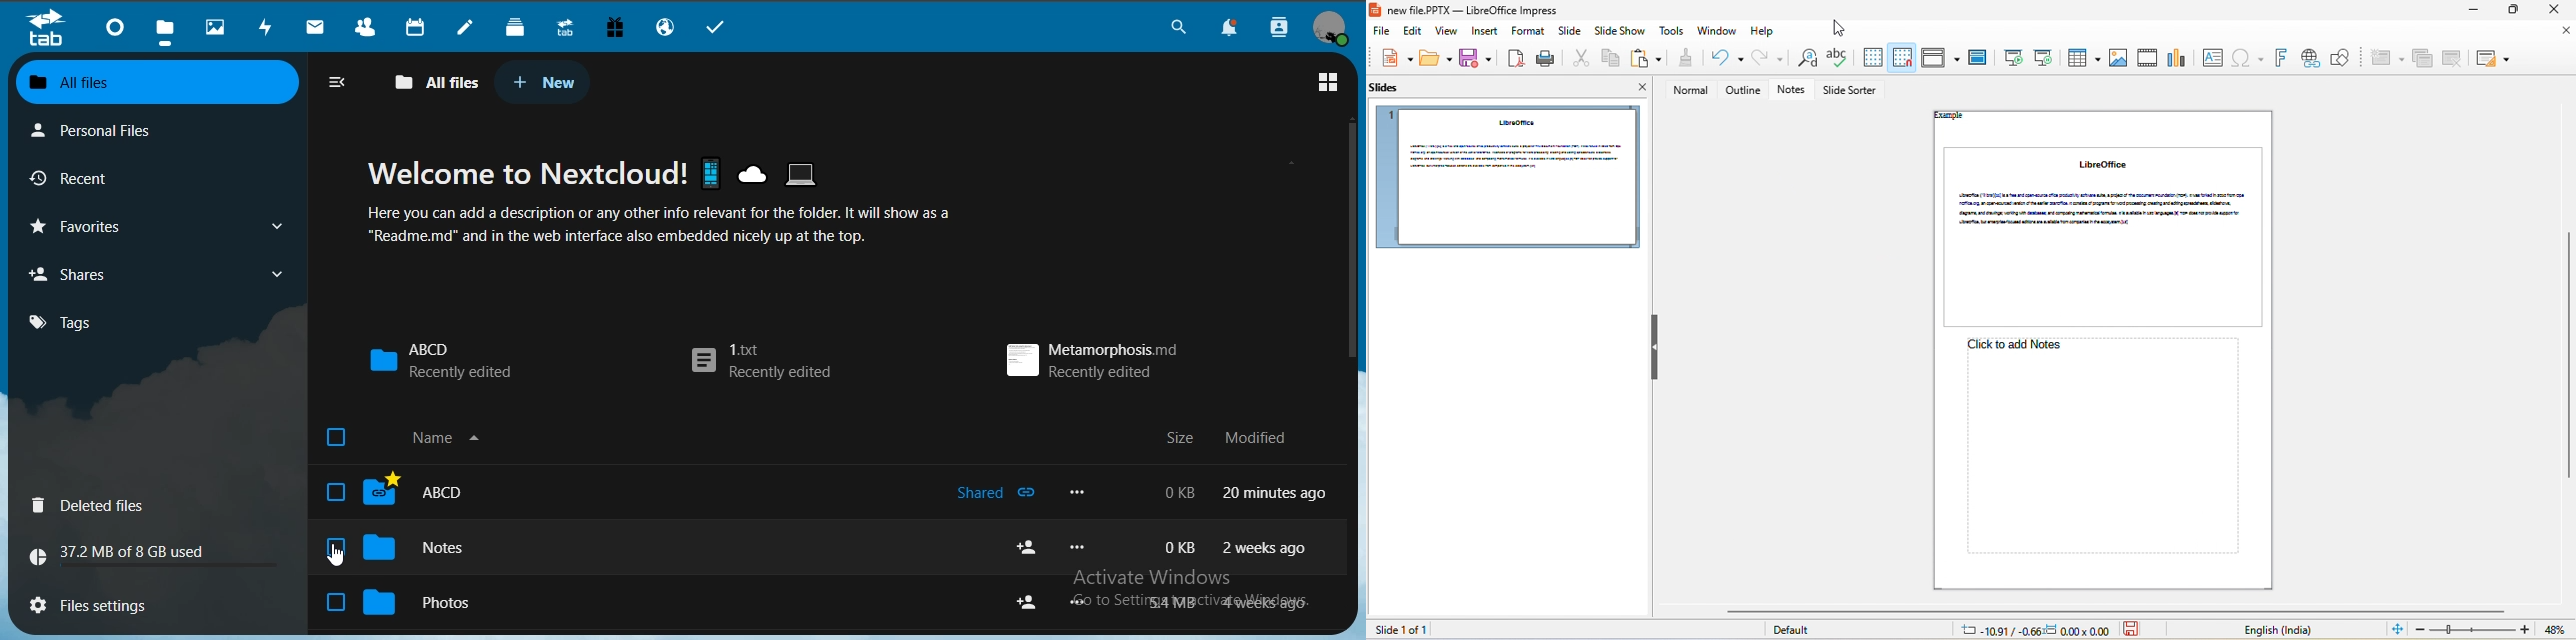 The width and height of the screenshot is (2576, 644). What do you see at coordinates (168, 28) in the screenshot?
I see `files` at bounding box center [168, 28].